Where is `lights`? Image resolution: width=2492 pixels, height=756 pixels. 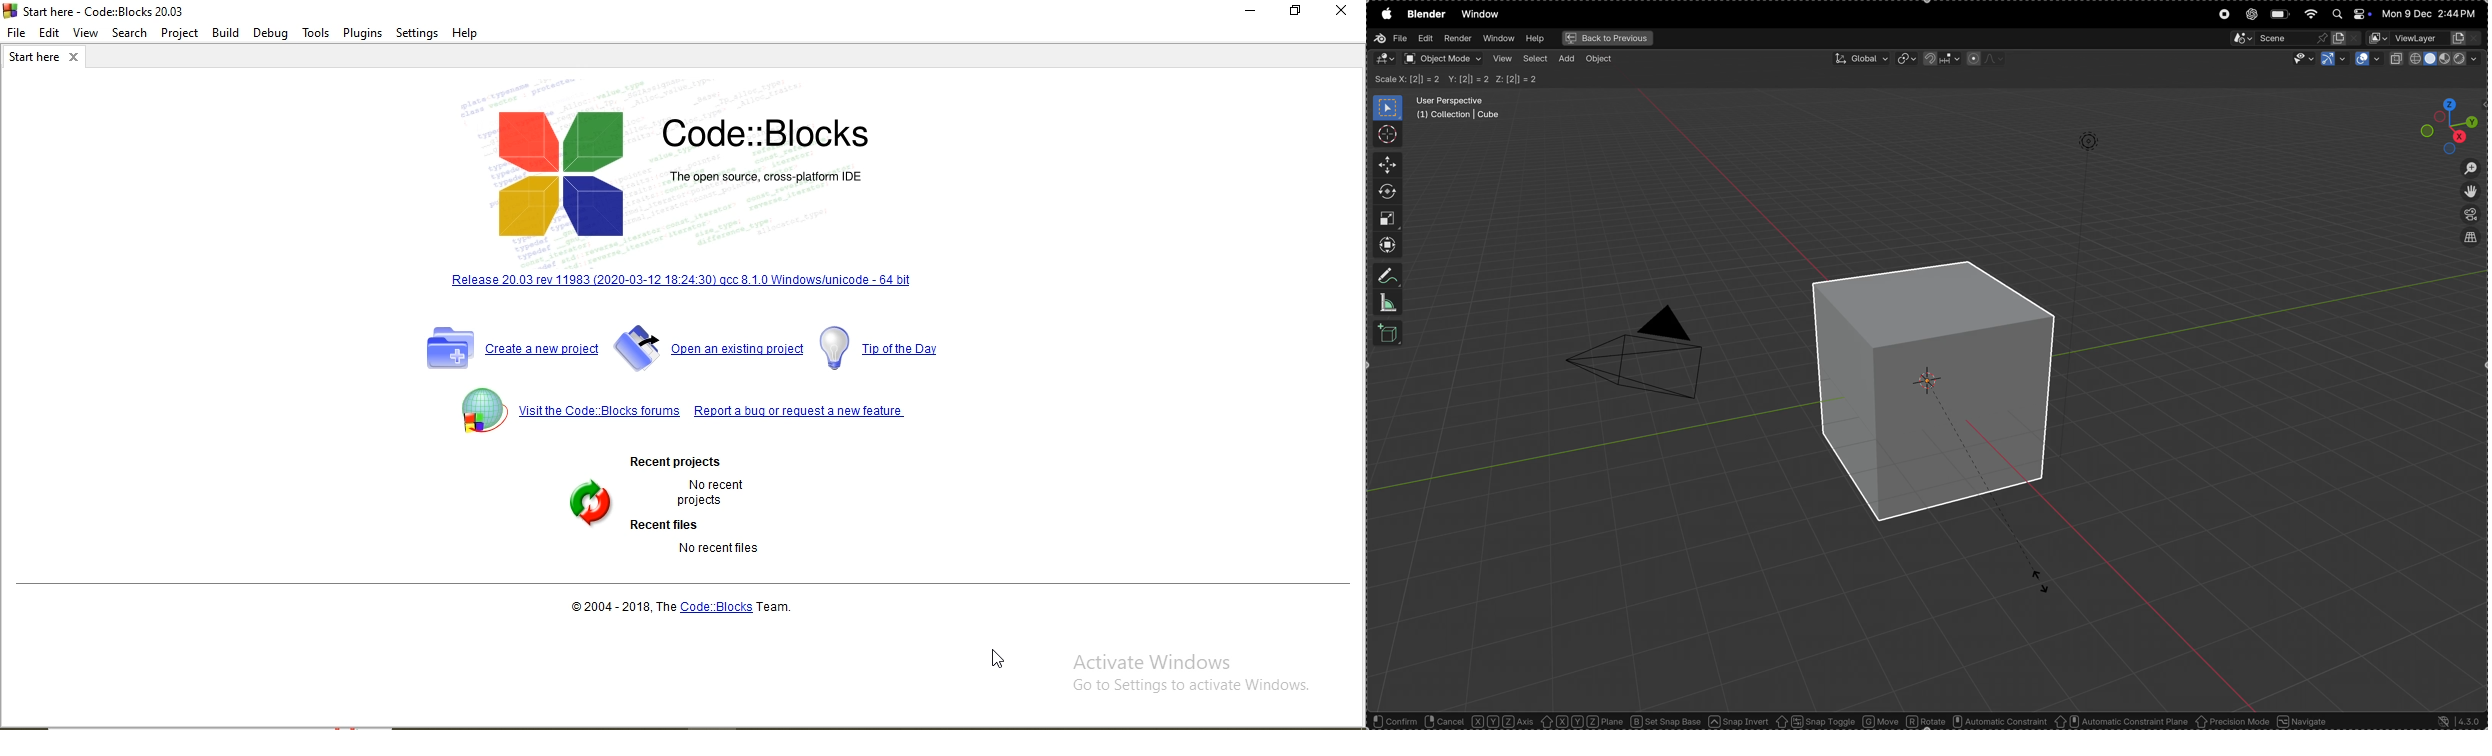 lights is located at coordinates (2088, 140).